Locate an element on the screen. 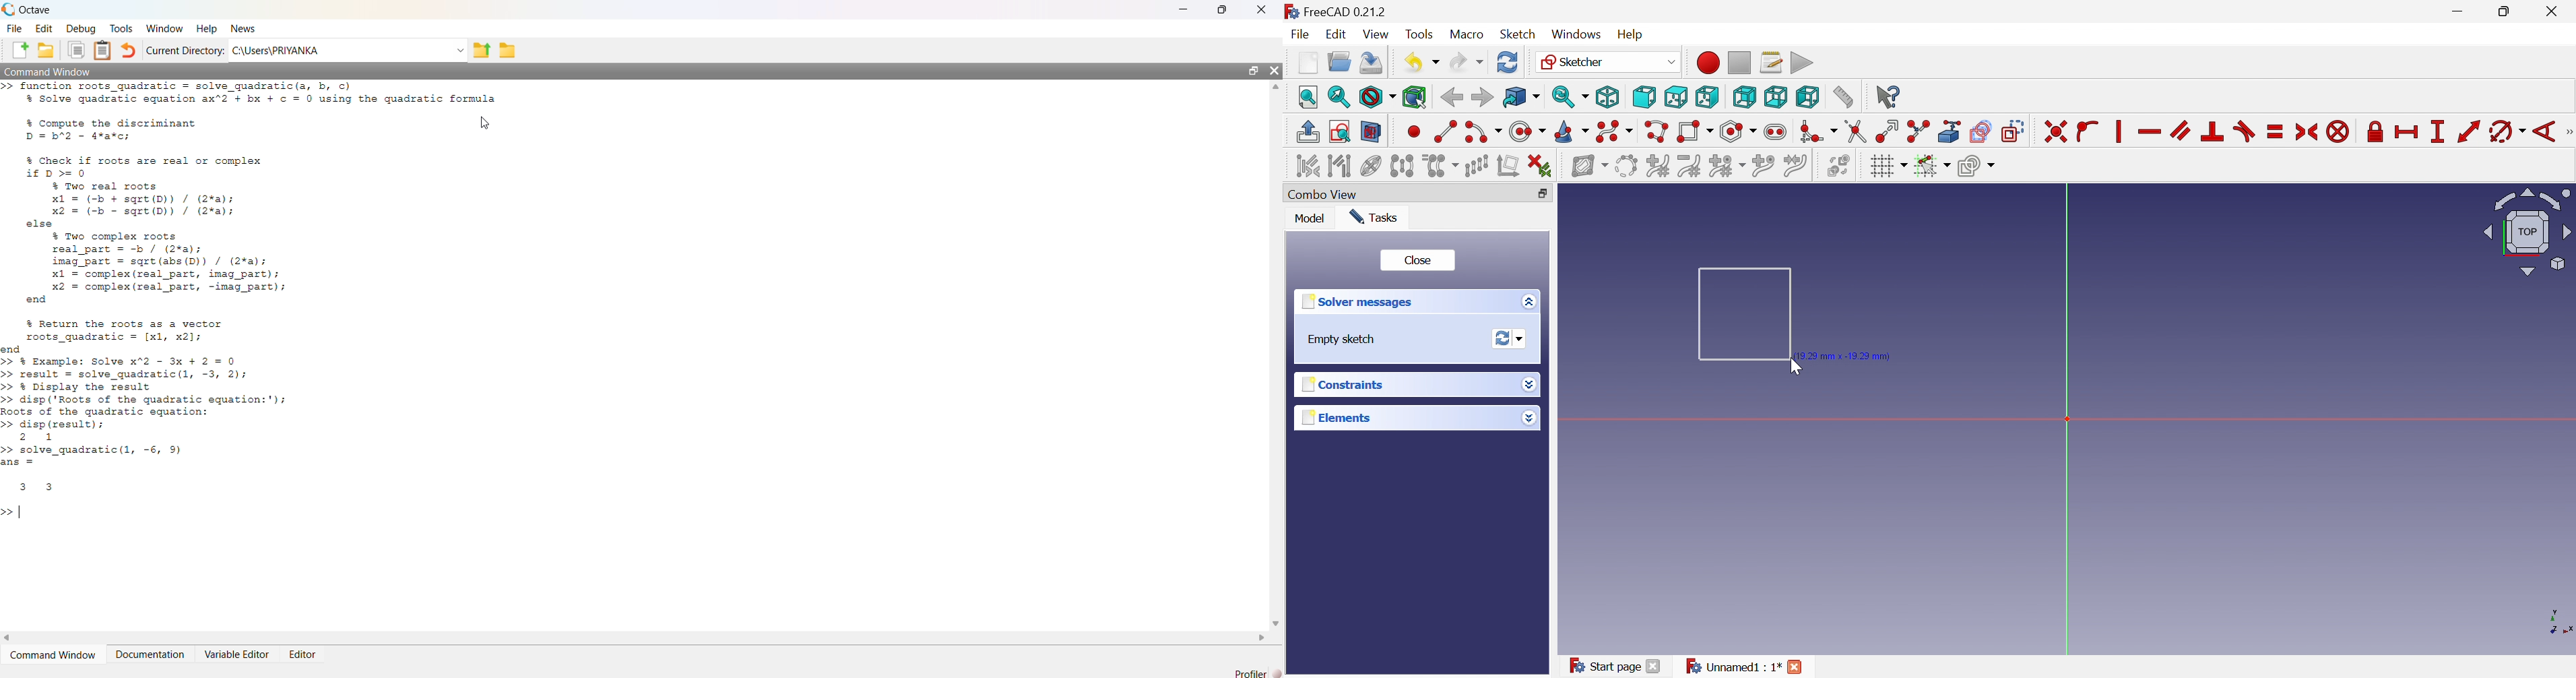  Tools is located at coordinates (121, 29).